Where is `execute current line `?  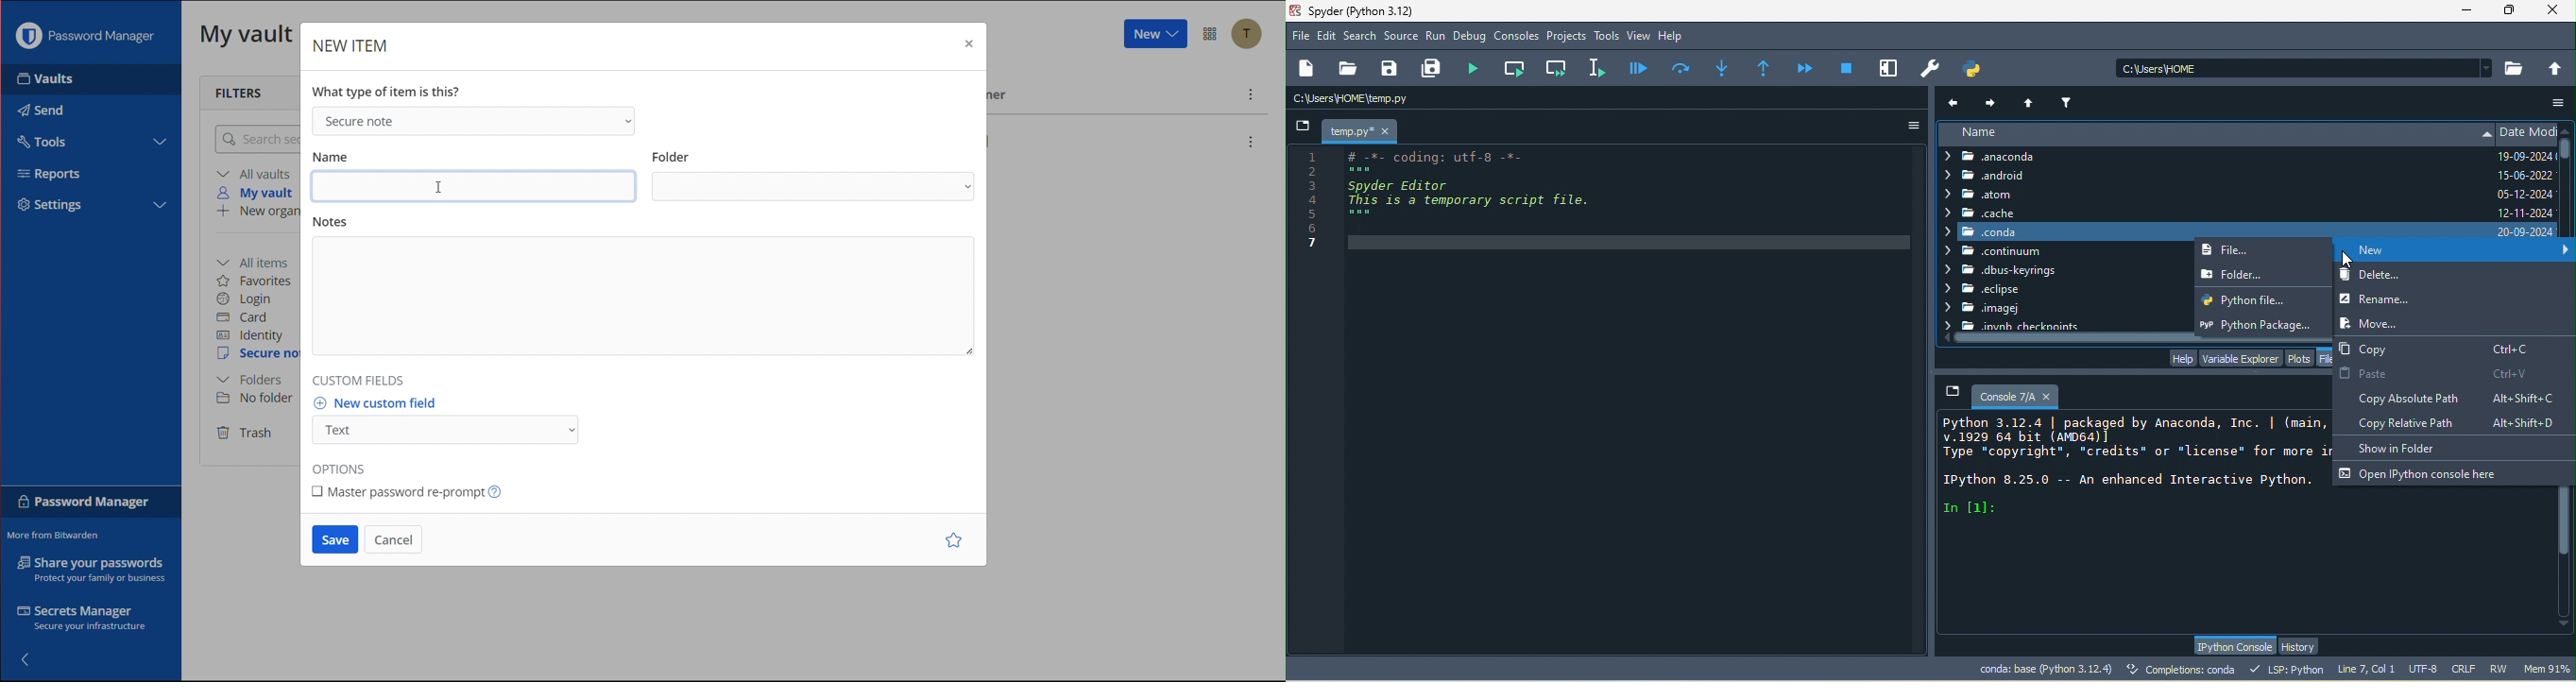
execute current line  is located at coordinates (1682, 67).